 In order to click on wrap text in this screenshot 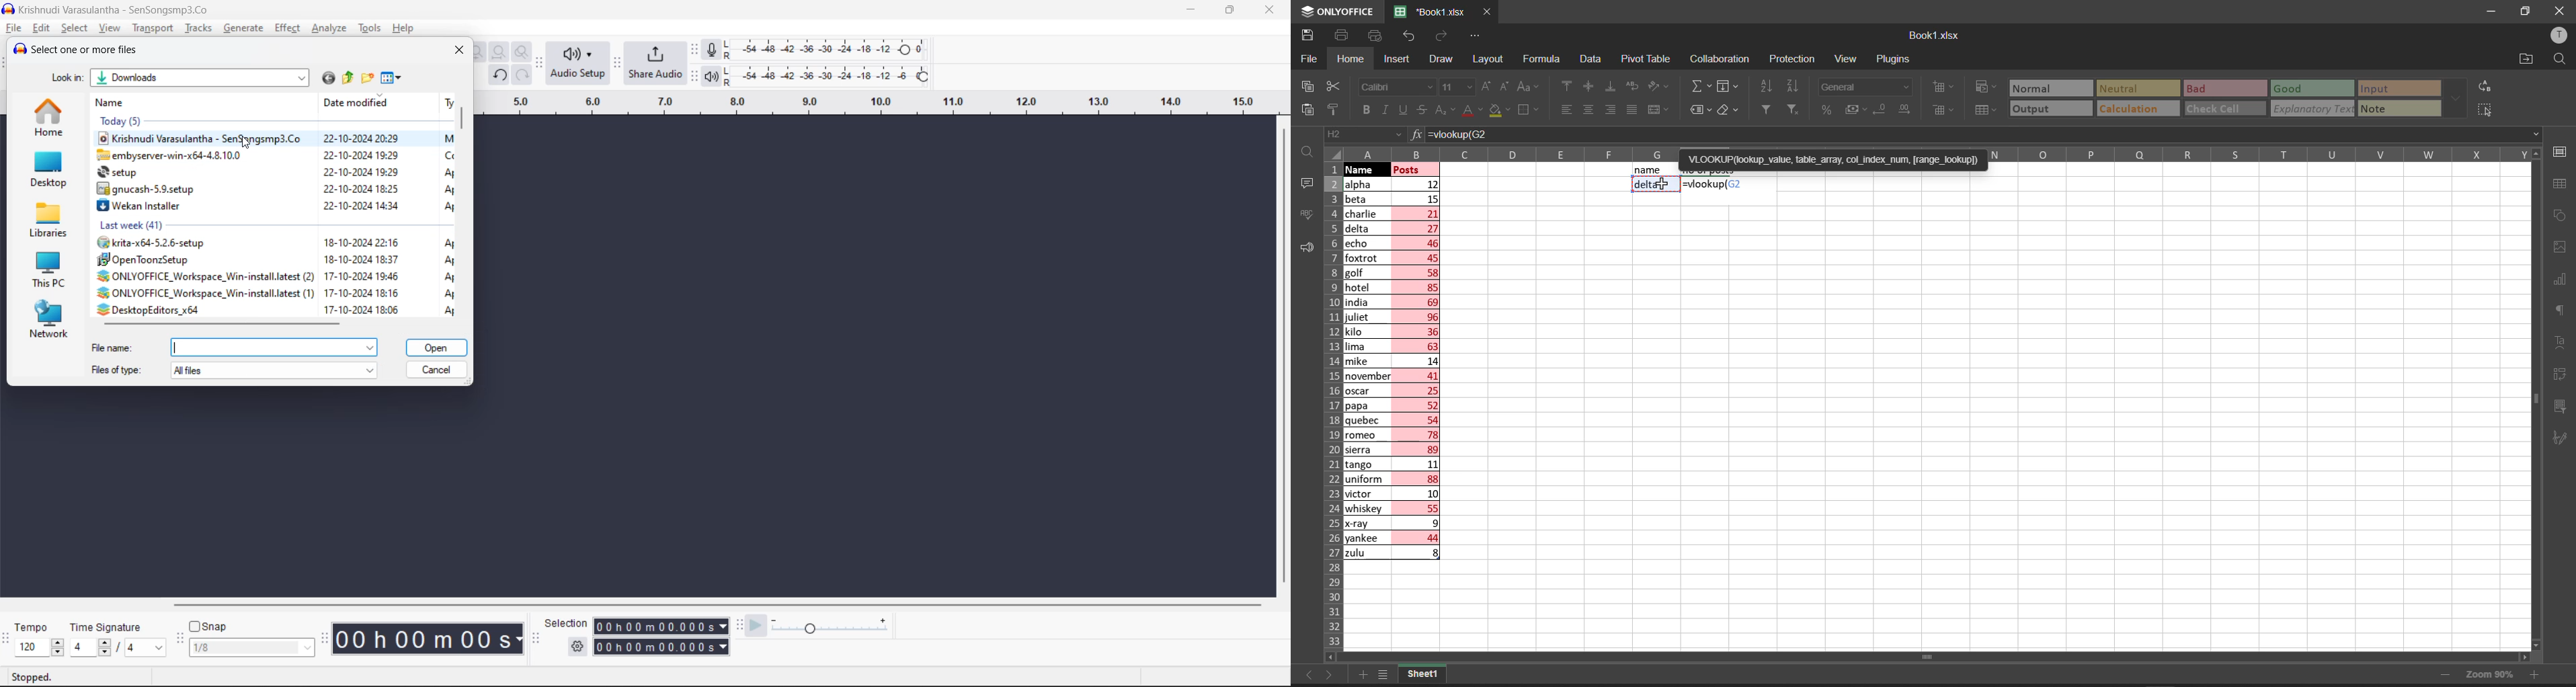, I will do `click(1636, 88)`.